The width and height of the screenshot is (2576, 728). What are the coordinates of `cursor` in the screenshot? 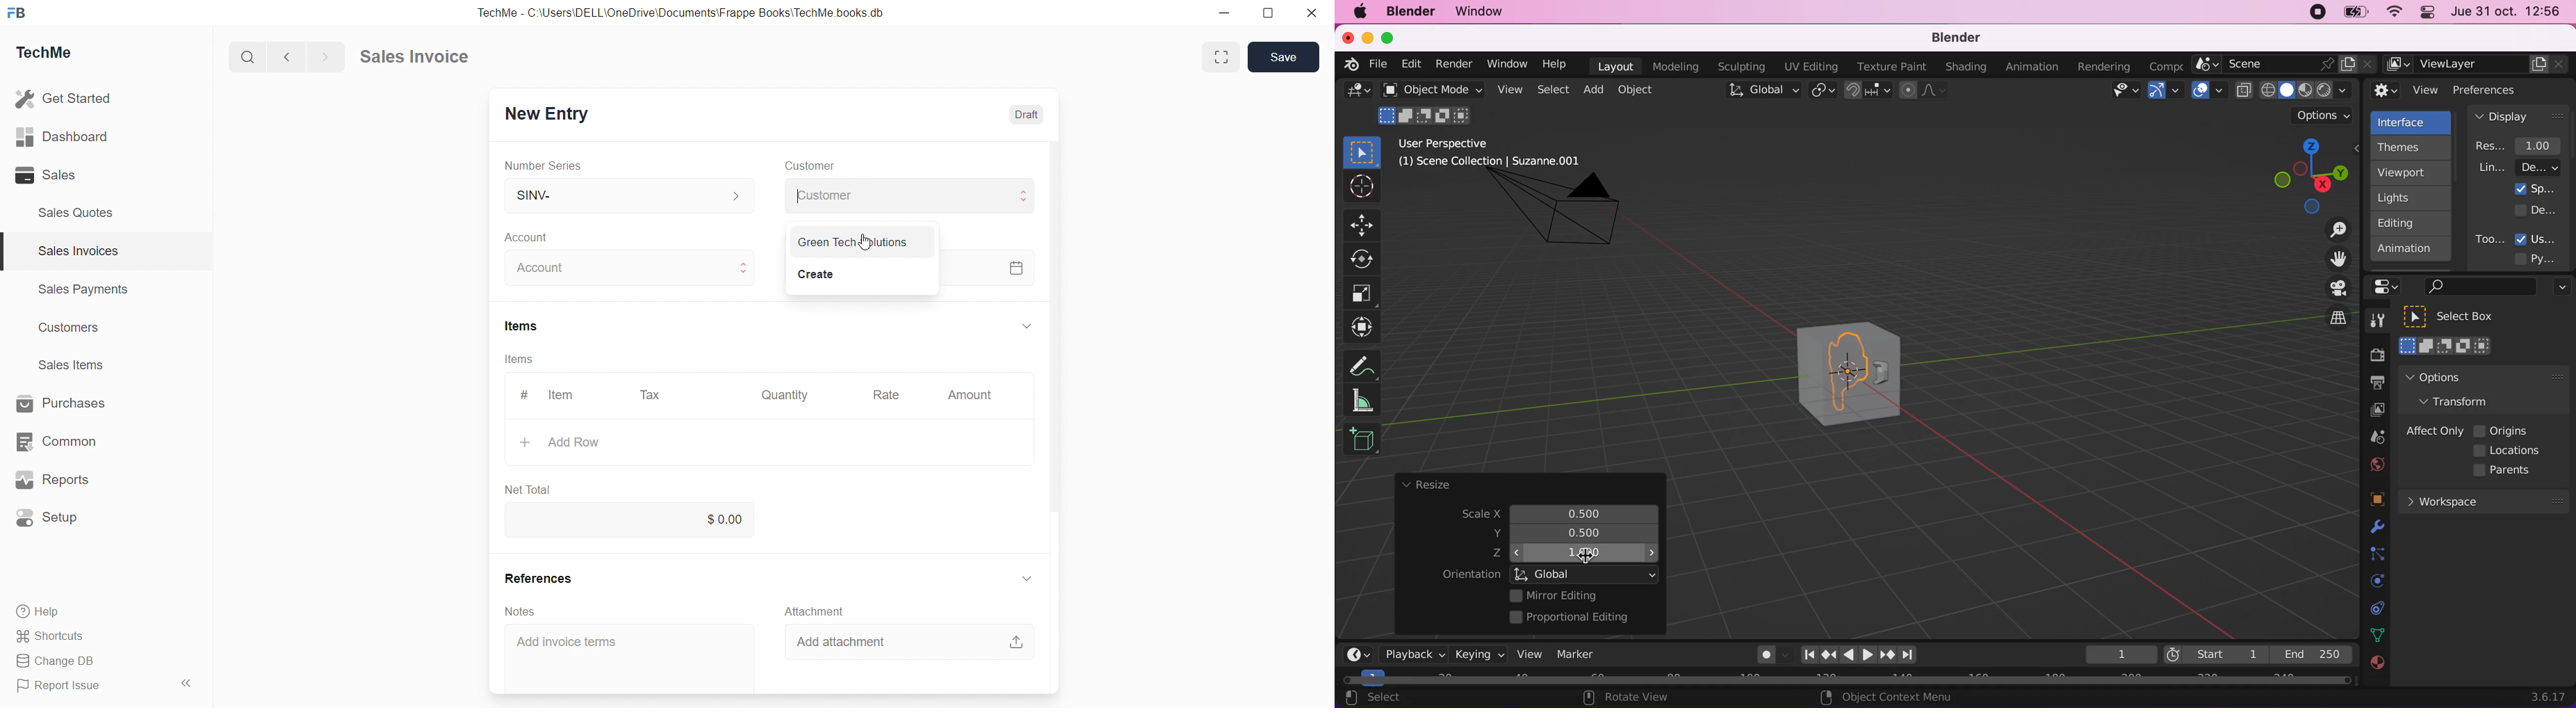 It's located at (865, 242).